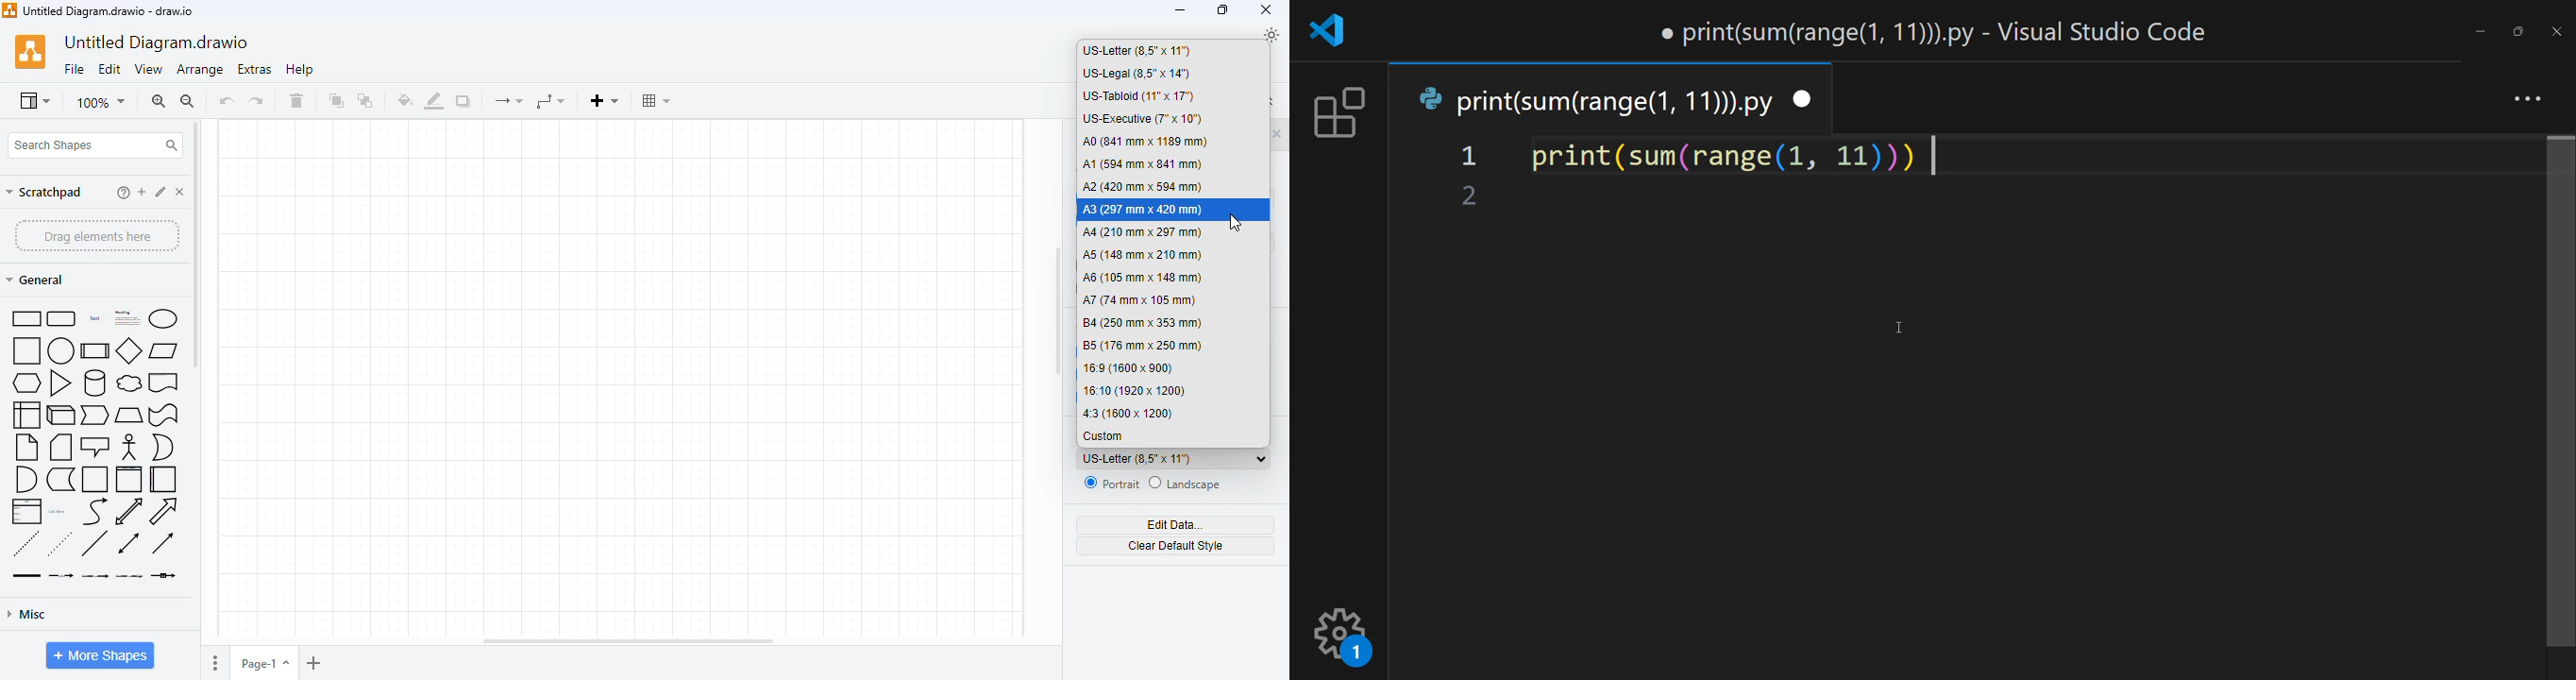 The image size is (2576, 700). Describe the element at coordinates (163, 351) in the screenshot. I see `parallelogram` at that location.